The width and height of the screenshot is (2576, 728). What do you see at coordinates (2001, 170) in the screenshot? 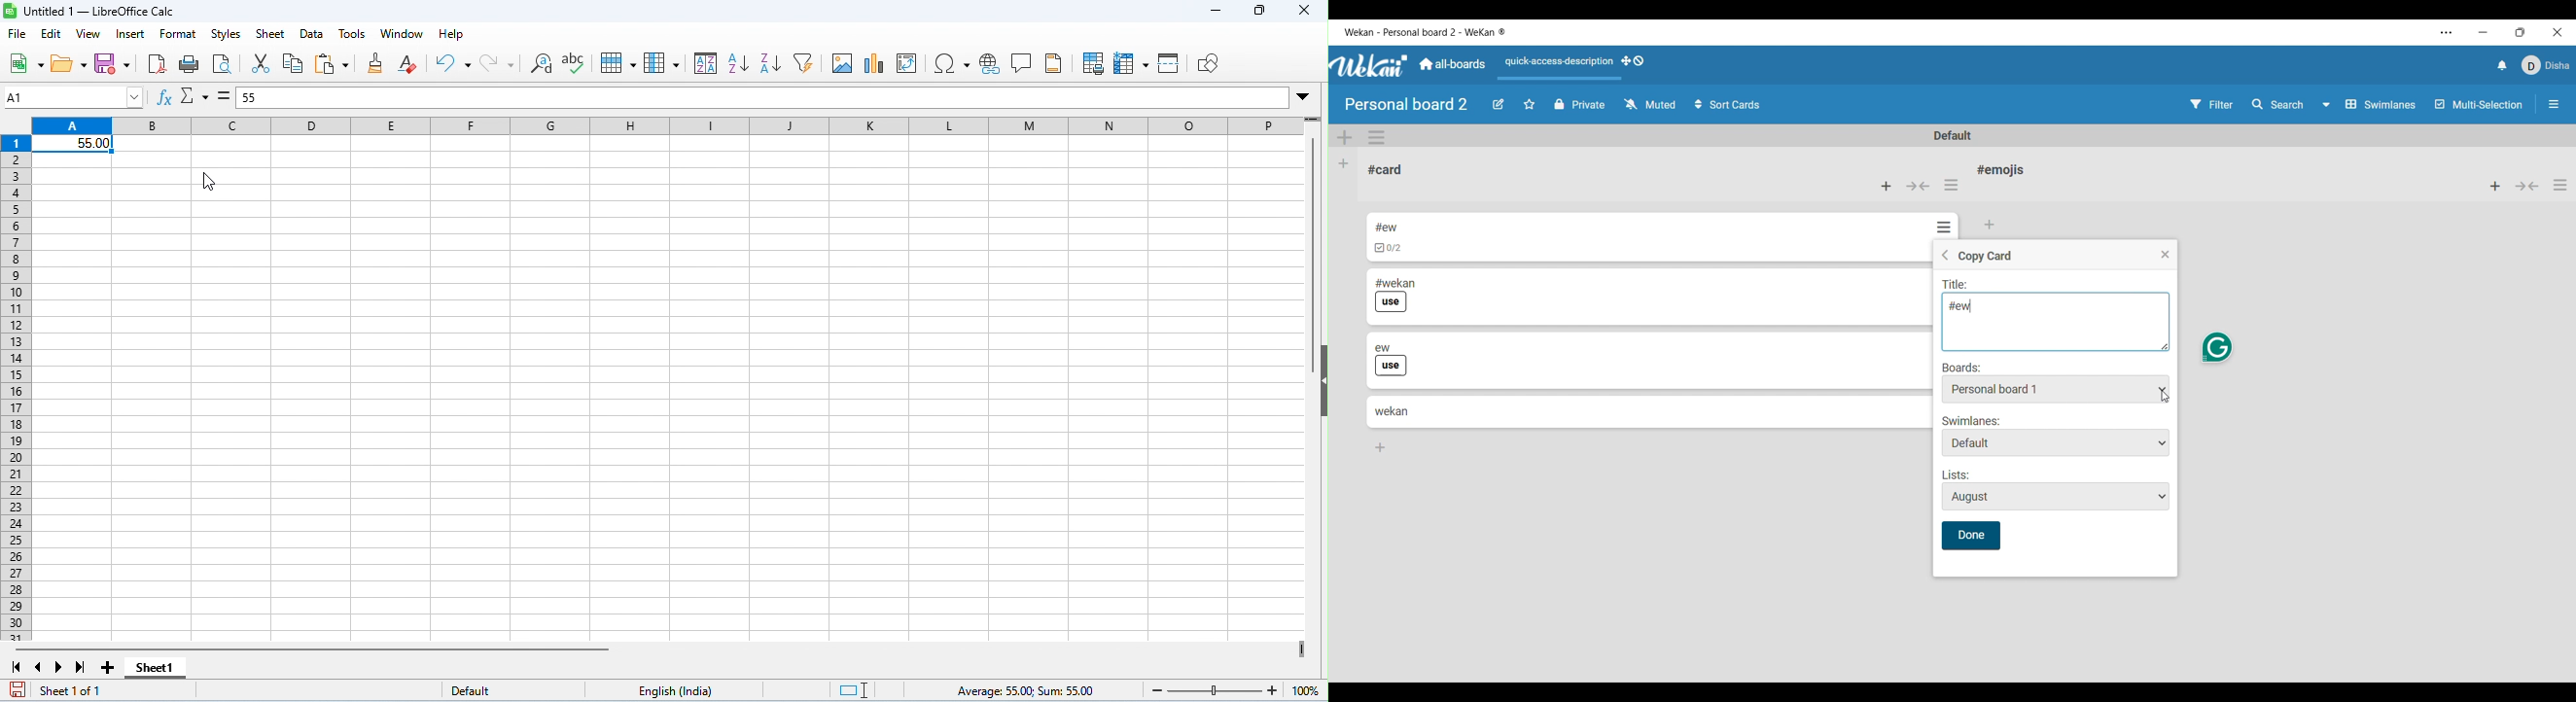
I see `List  name` at bounding box center [2001, 170].